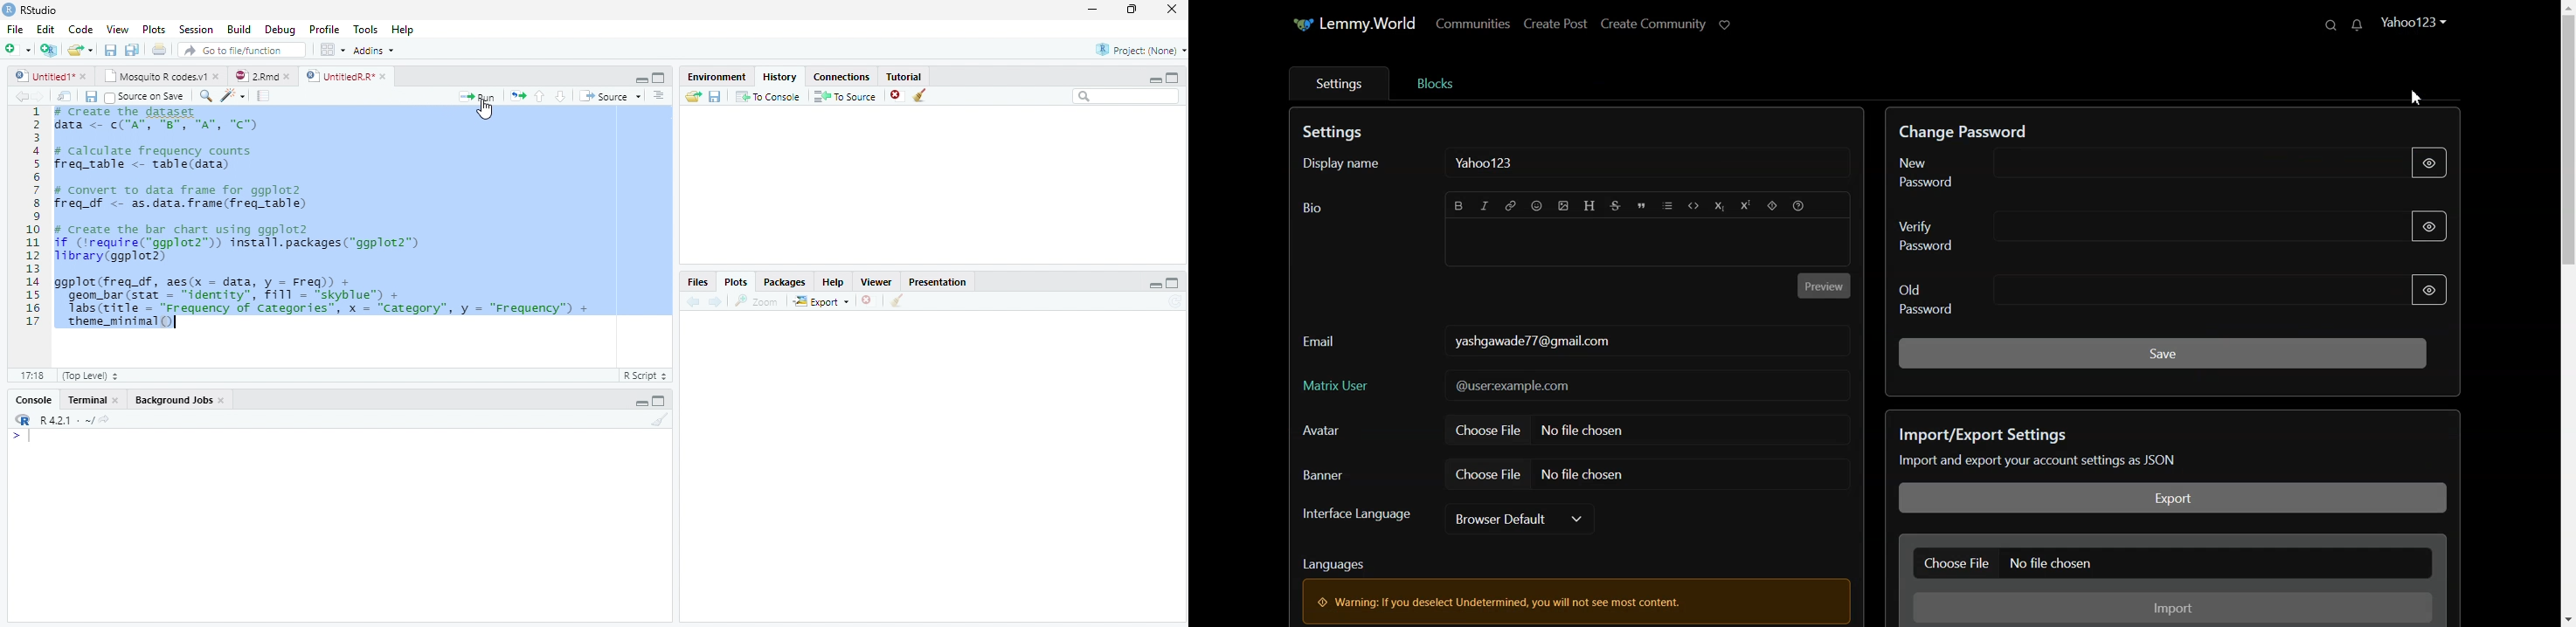  Describe the element at coordinates (206, 97) in the screenshot. I see `Zoom` at that location.